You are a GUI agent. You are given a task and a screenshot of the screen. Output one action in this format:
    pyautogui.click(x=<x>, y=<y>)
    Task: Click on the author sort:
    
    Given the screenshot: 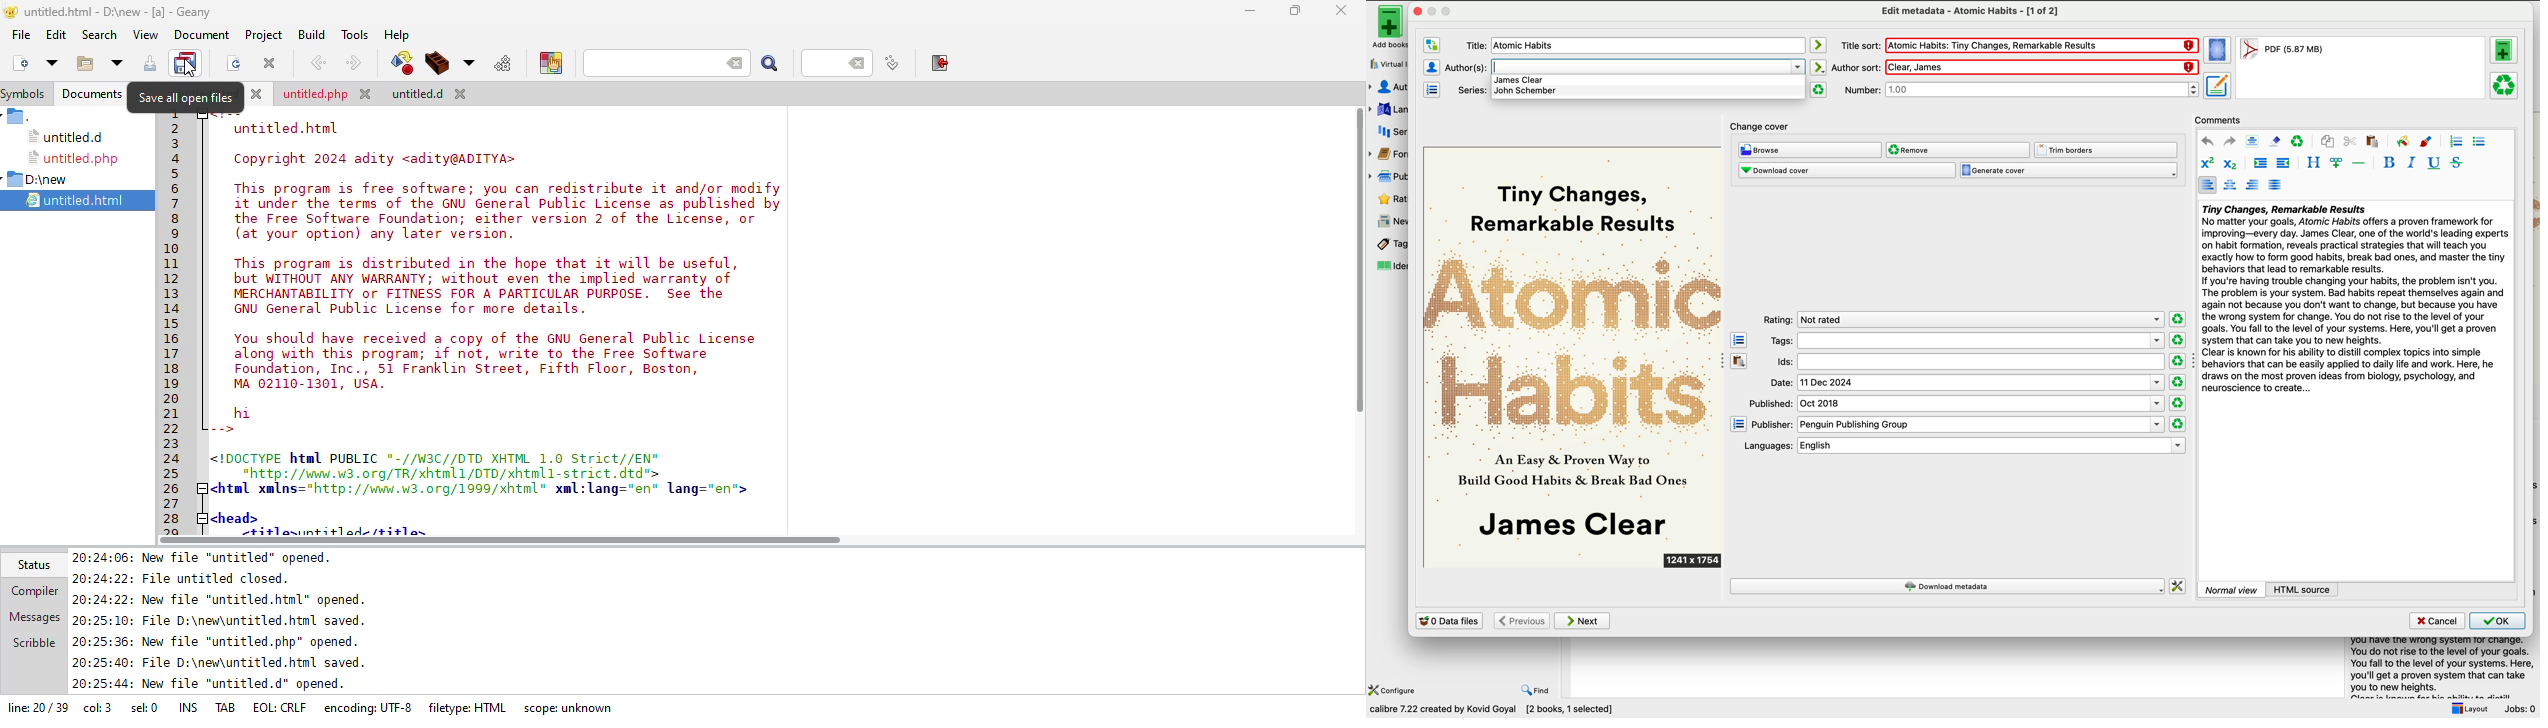 What is the action you would take?
    pyautogui.click(x=1856, y=66)
    